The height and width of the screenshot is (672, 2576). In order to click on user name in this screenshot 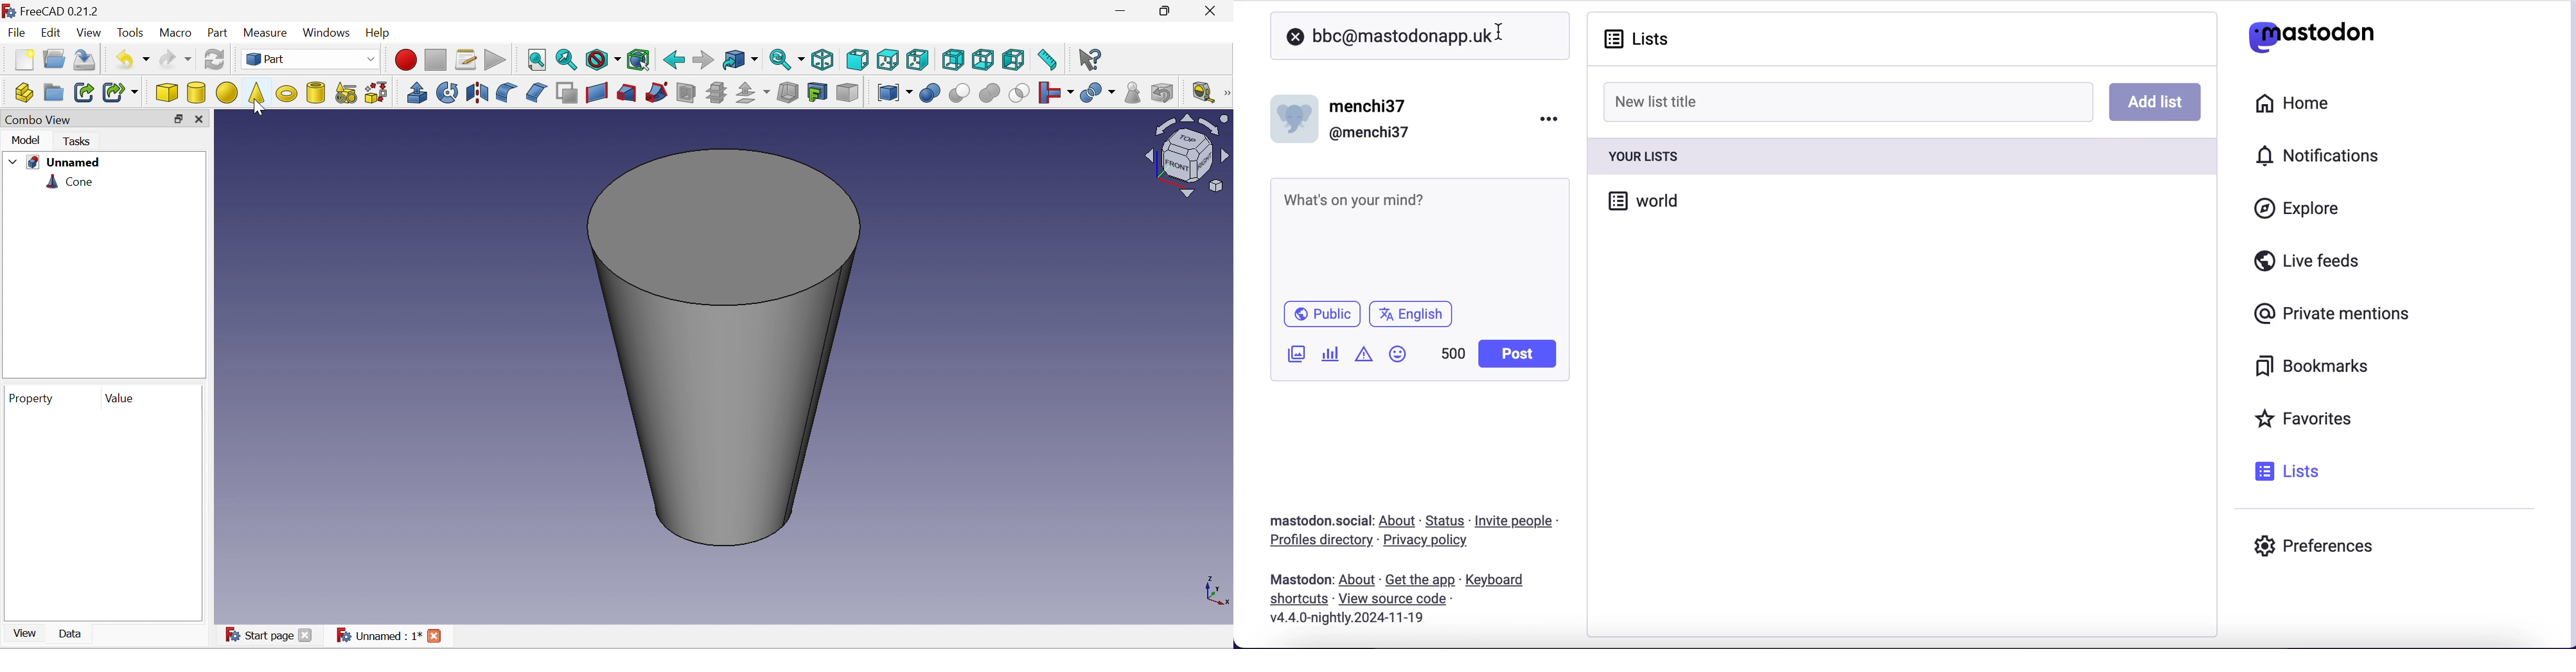, I will do `click(1349, 117)`.